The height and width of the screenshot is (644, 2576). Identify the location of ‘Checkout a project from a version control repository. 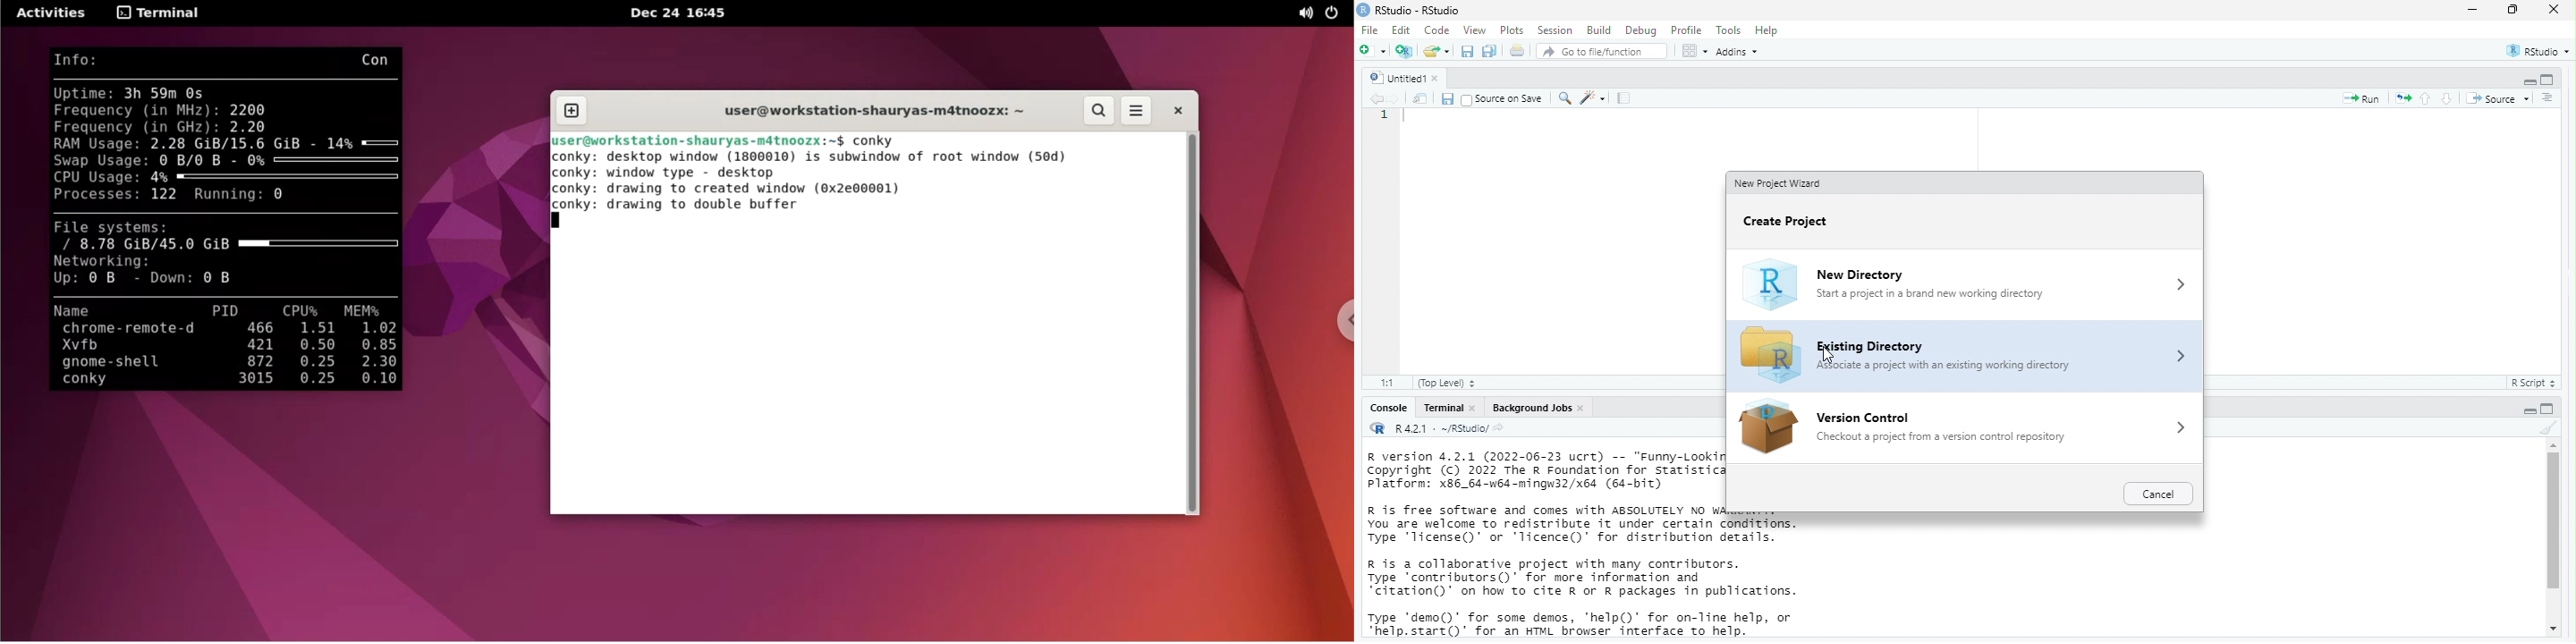
(1941, 435).